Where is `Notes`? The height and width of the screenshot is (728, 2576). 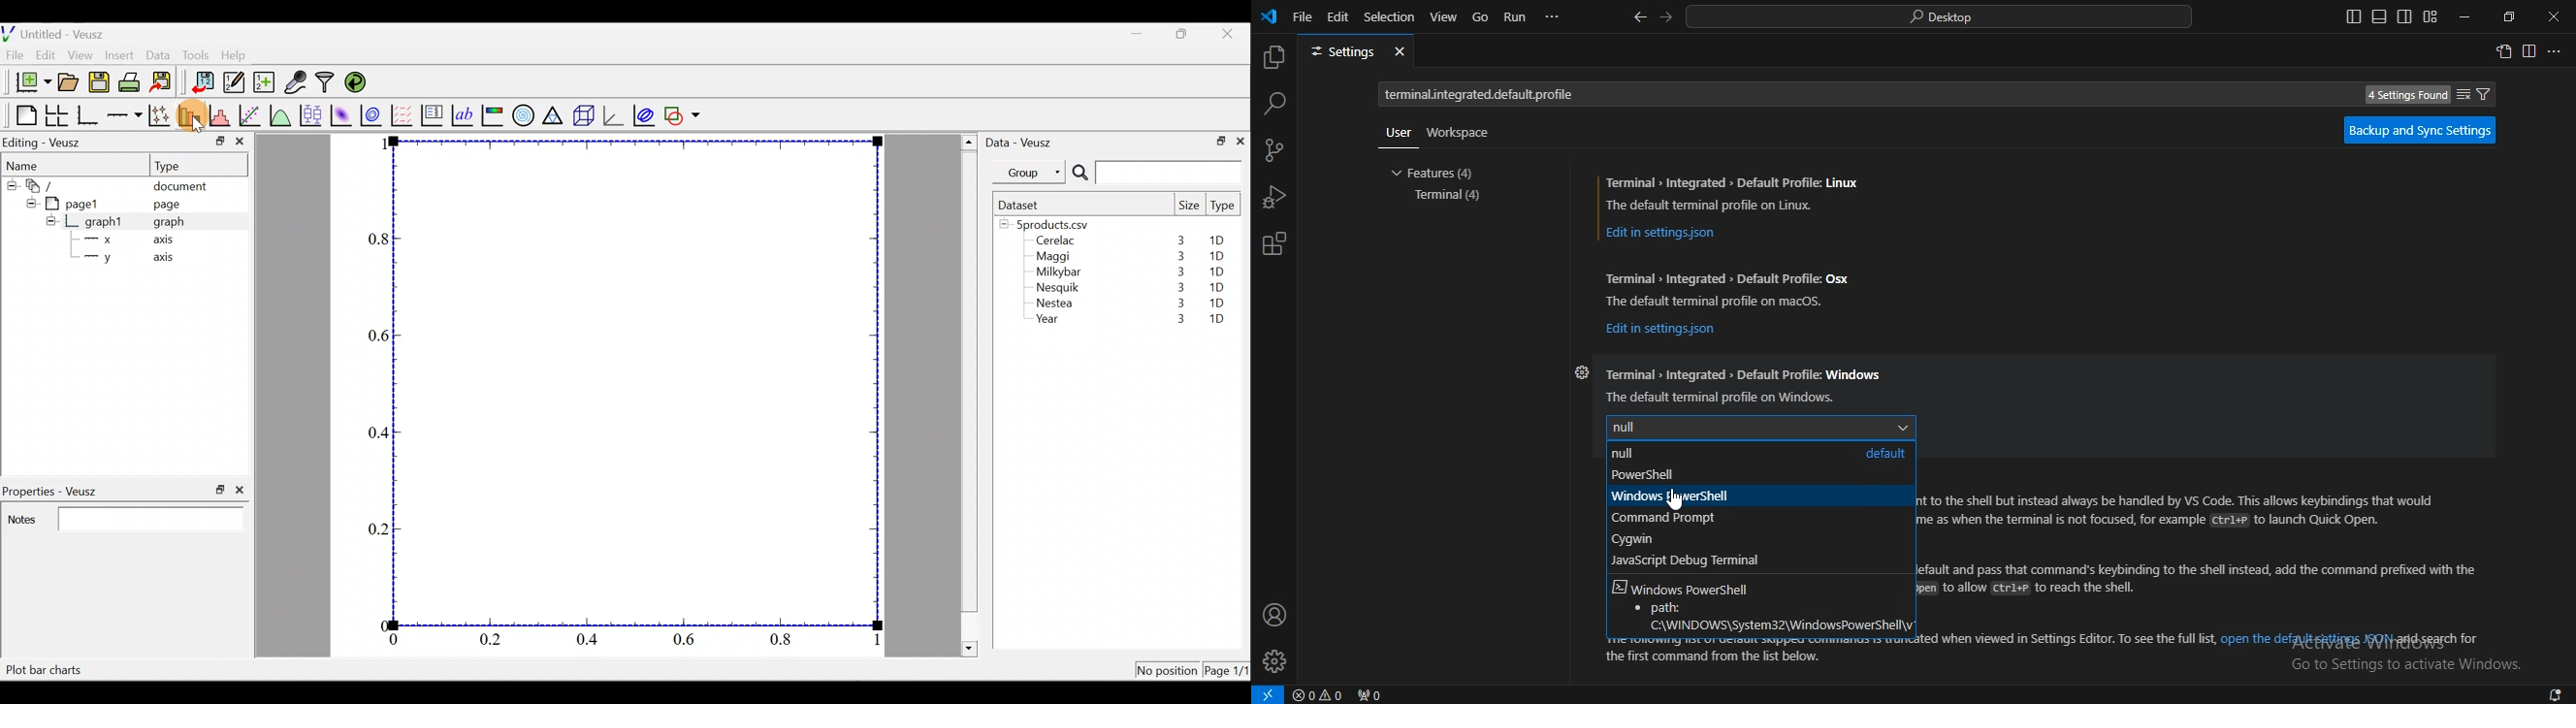 Notes is located at coordinates (124, 518).